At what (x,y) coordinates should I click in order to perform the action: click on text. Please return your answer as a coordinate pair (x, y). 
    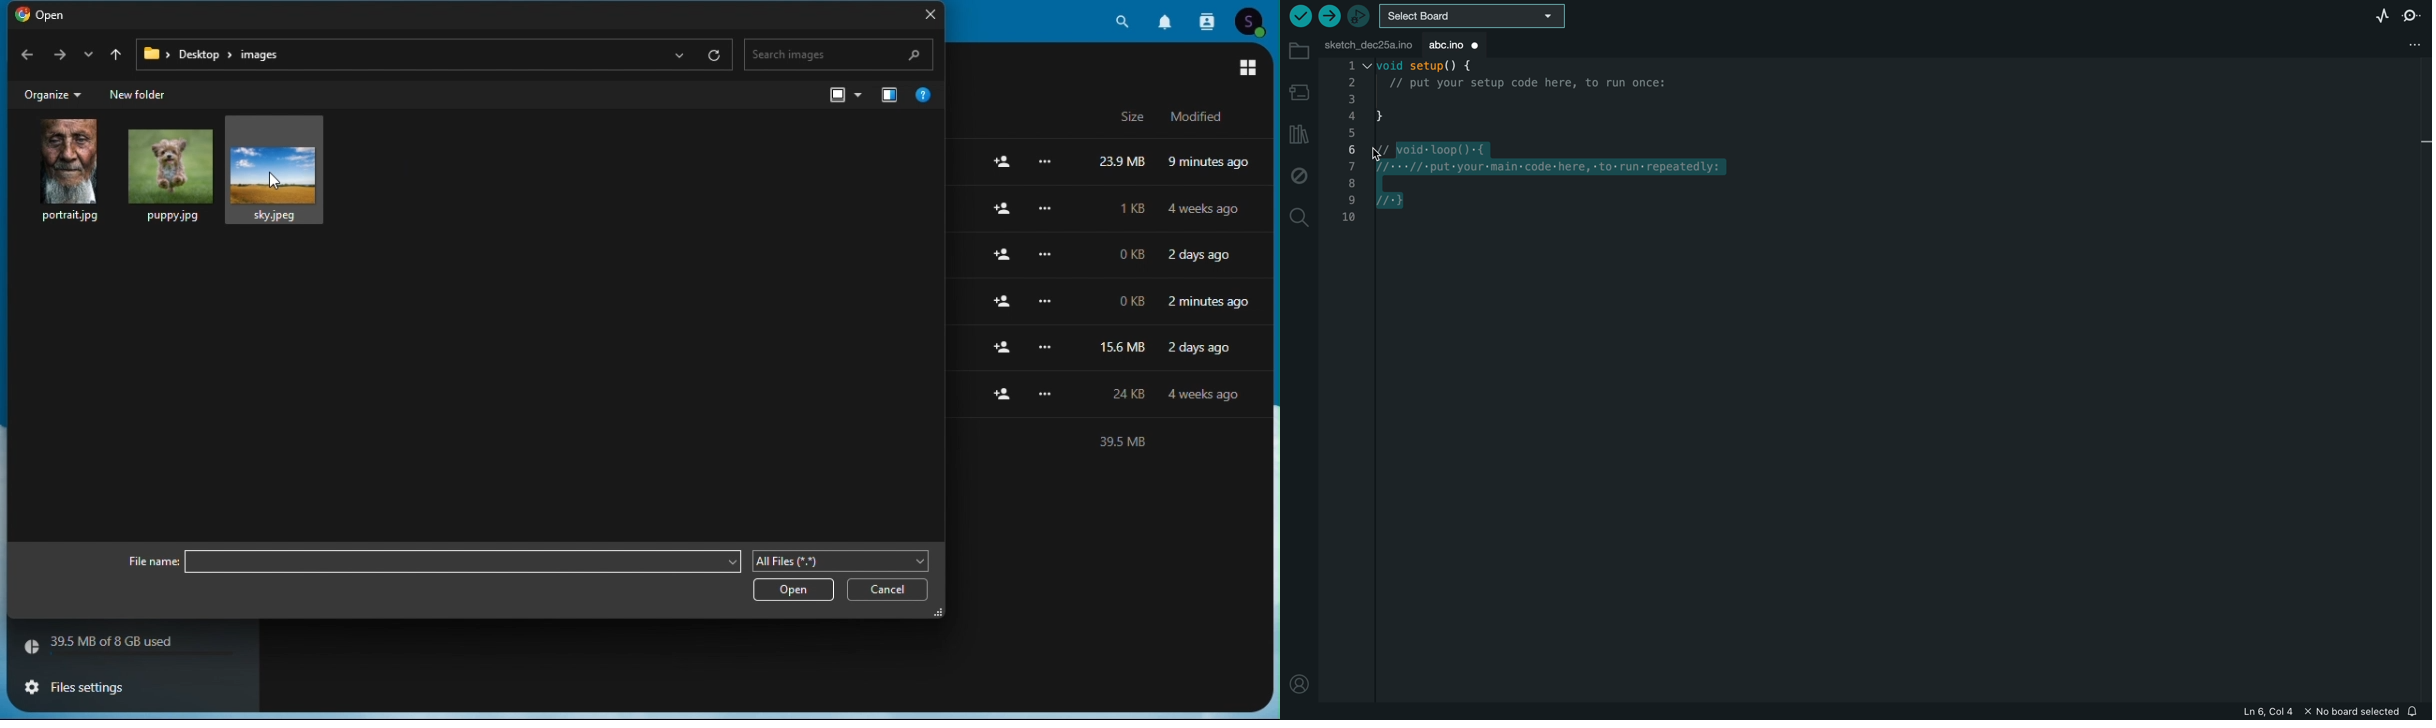
    Looking at the image, I should click on (1110, 442).